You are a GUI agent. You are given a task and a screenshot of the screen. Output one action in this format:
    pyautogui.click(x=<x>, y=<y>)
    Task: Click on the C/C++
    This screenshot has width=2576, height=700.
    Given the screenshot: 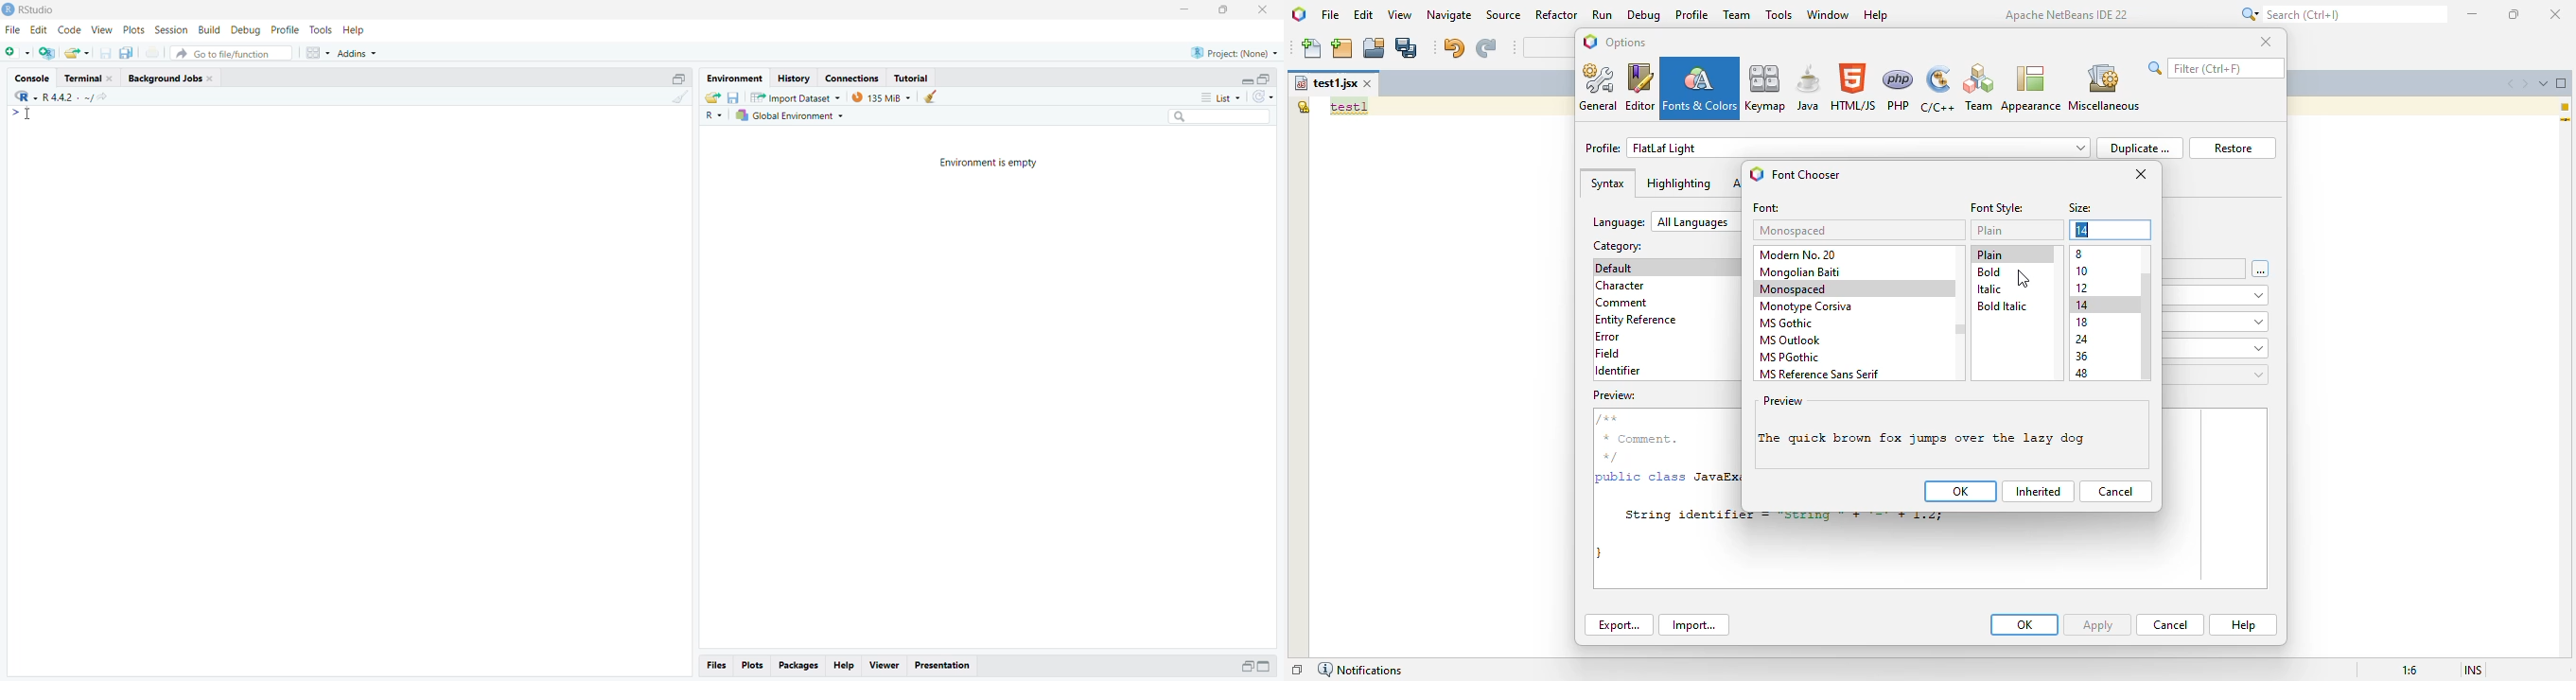 What is the action you would take?
    pyautogui.click(x=1938, y=89)
    